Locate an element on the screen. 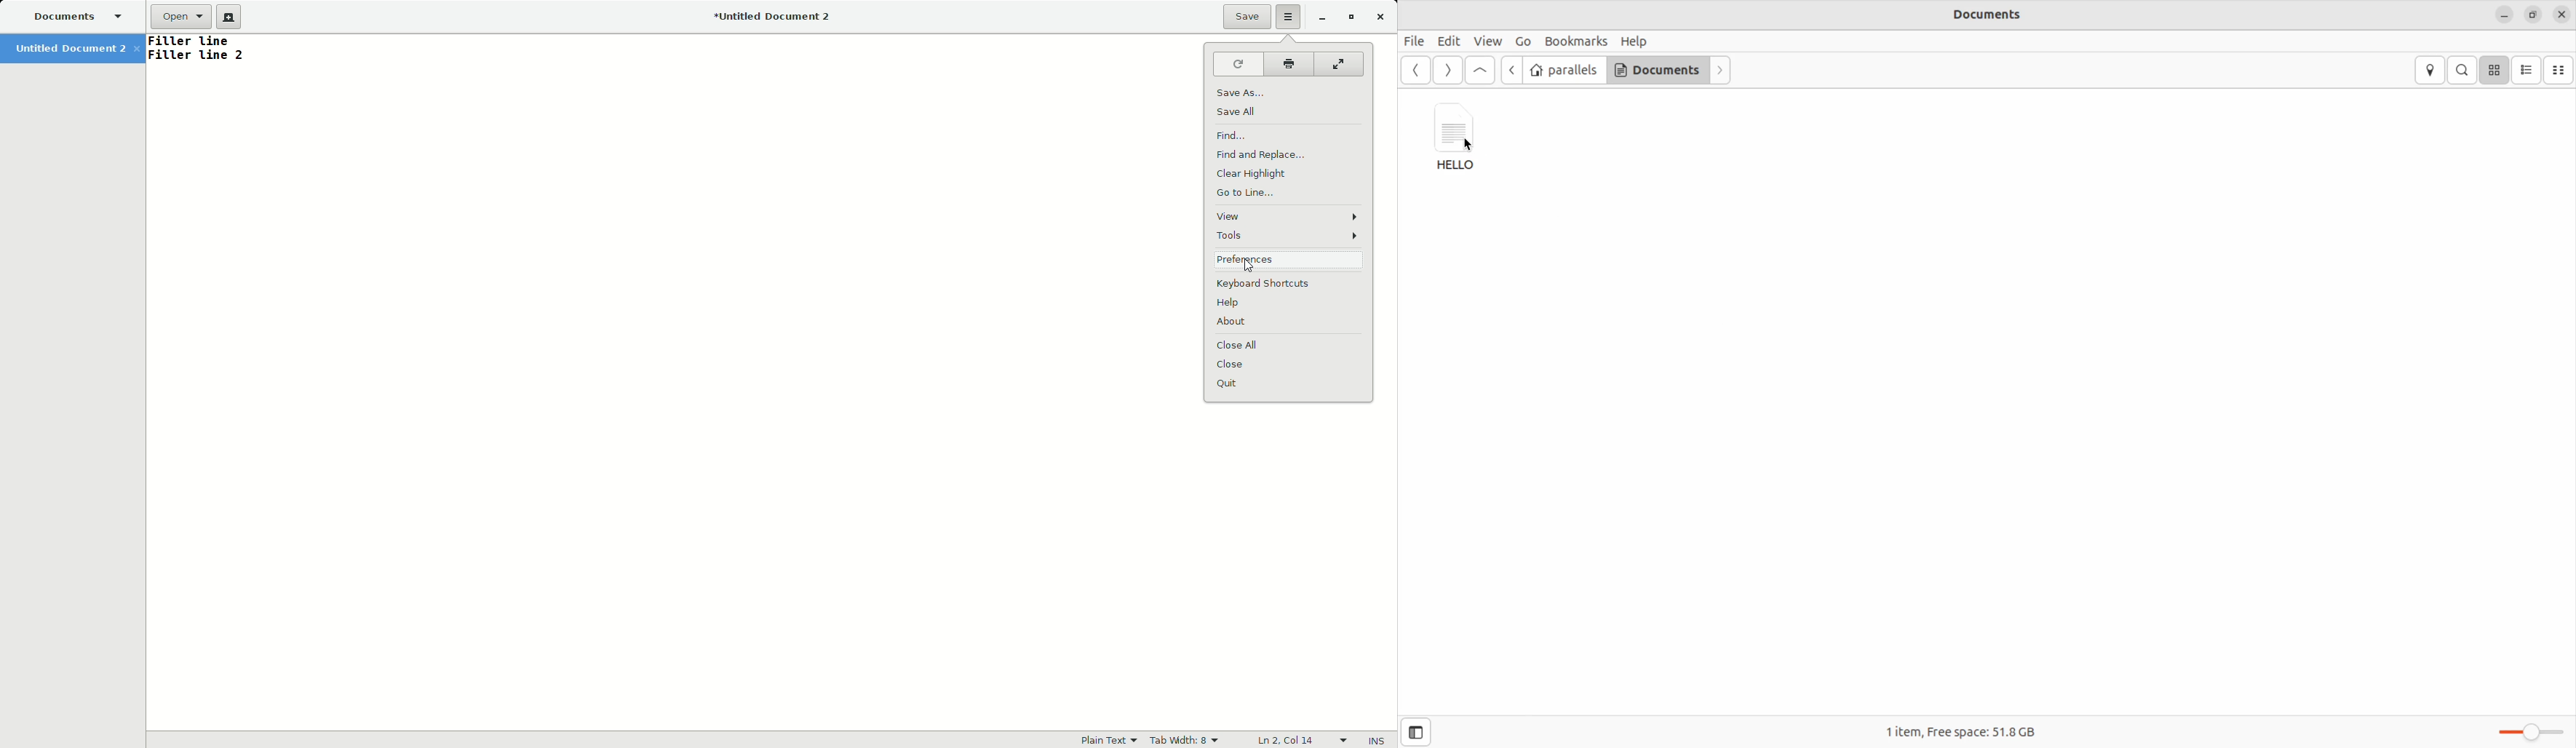  Keyboard Shortcuts is located at coordinates (1291, 285).